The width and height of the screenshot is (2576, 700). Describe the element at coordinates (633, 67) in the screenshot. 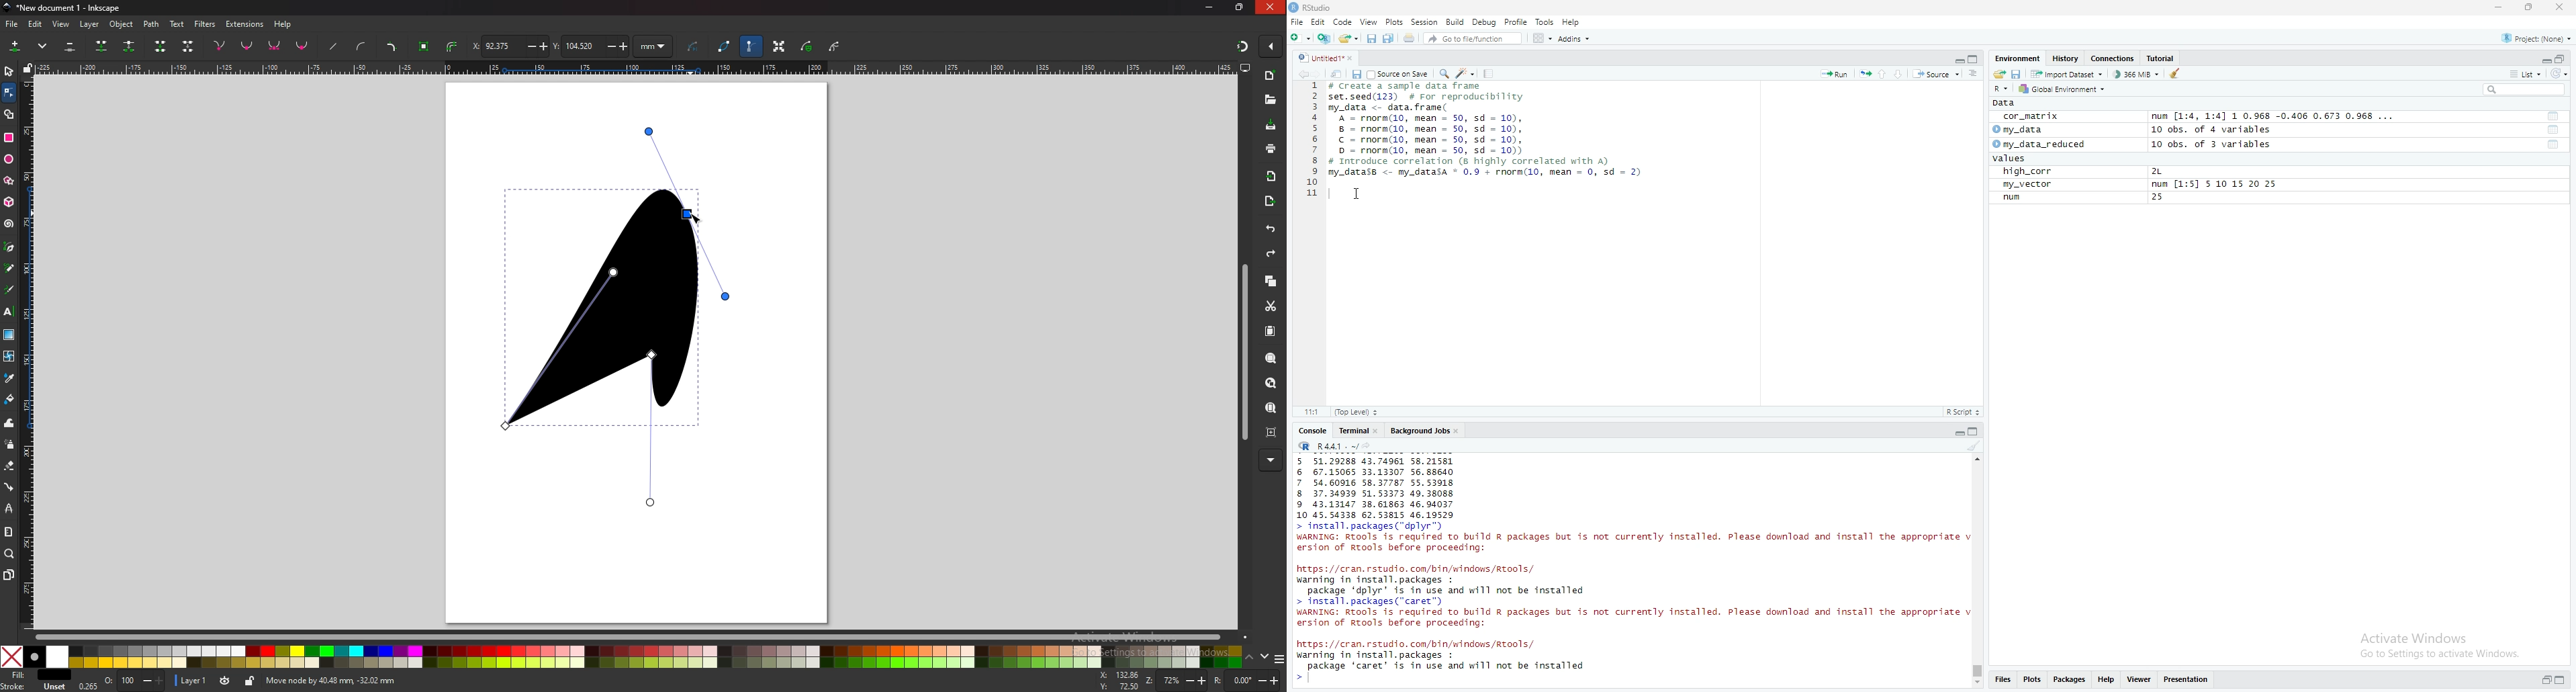

I see `horizontal scale` at that location.